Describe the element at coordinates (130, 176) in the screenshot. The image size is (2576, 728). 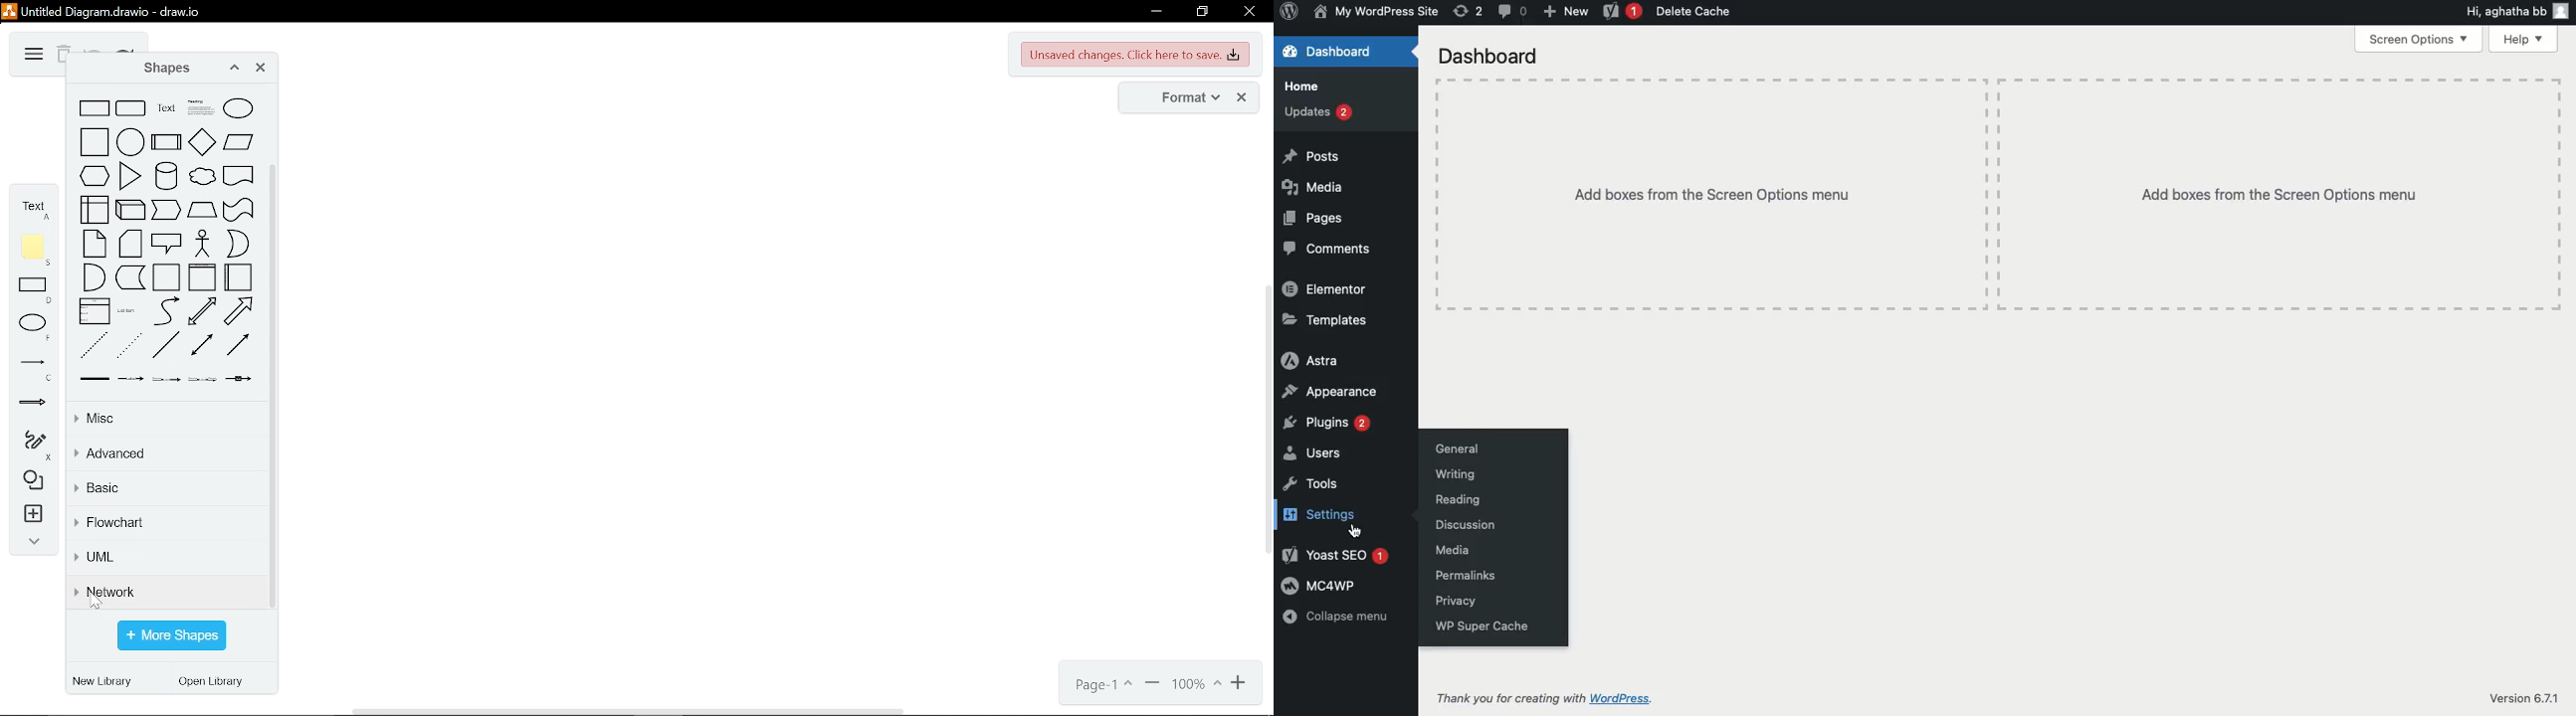
I see `triangle` at that location.